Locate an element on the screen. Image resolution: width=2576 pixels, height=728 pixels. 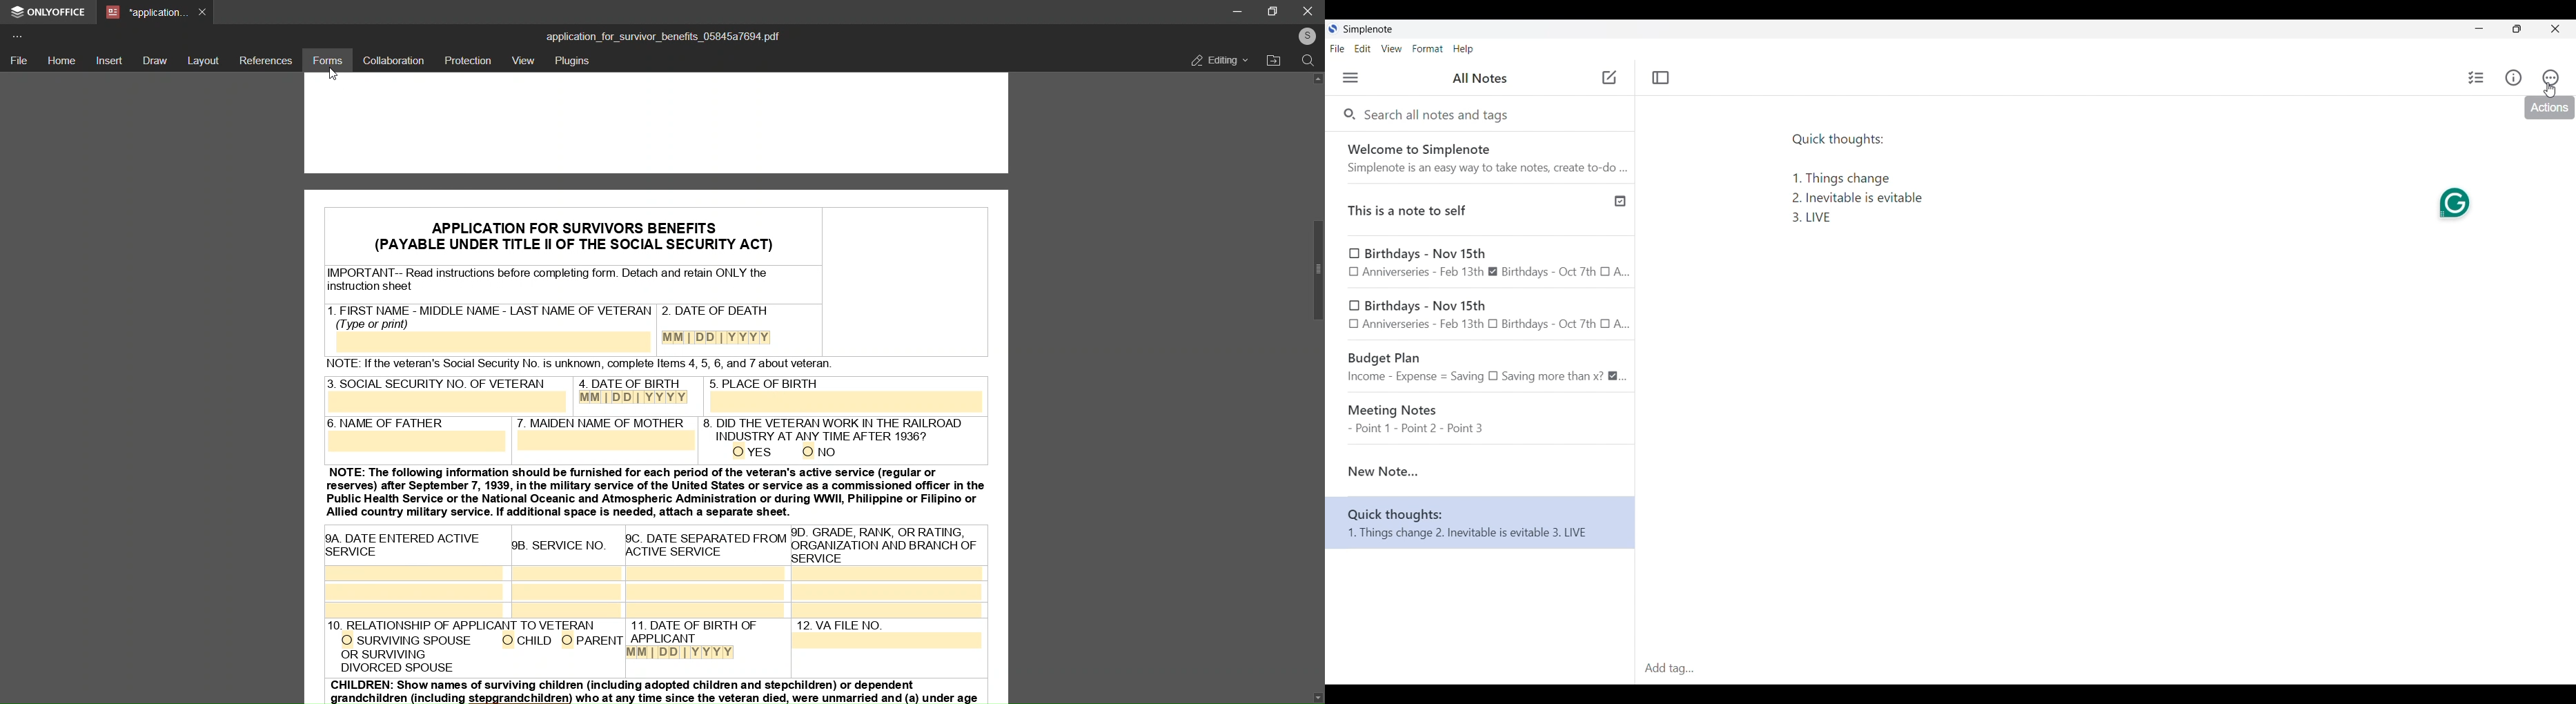
layout is located at coordinates (204, 59).